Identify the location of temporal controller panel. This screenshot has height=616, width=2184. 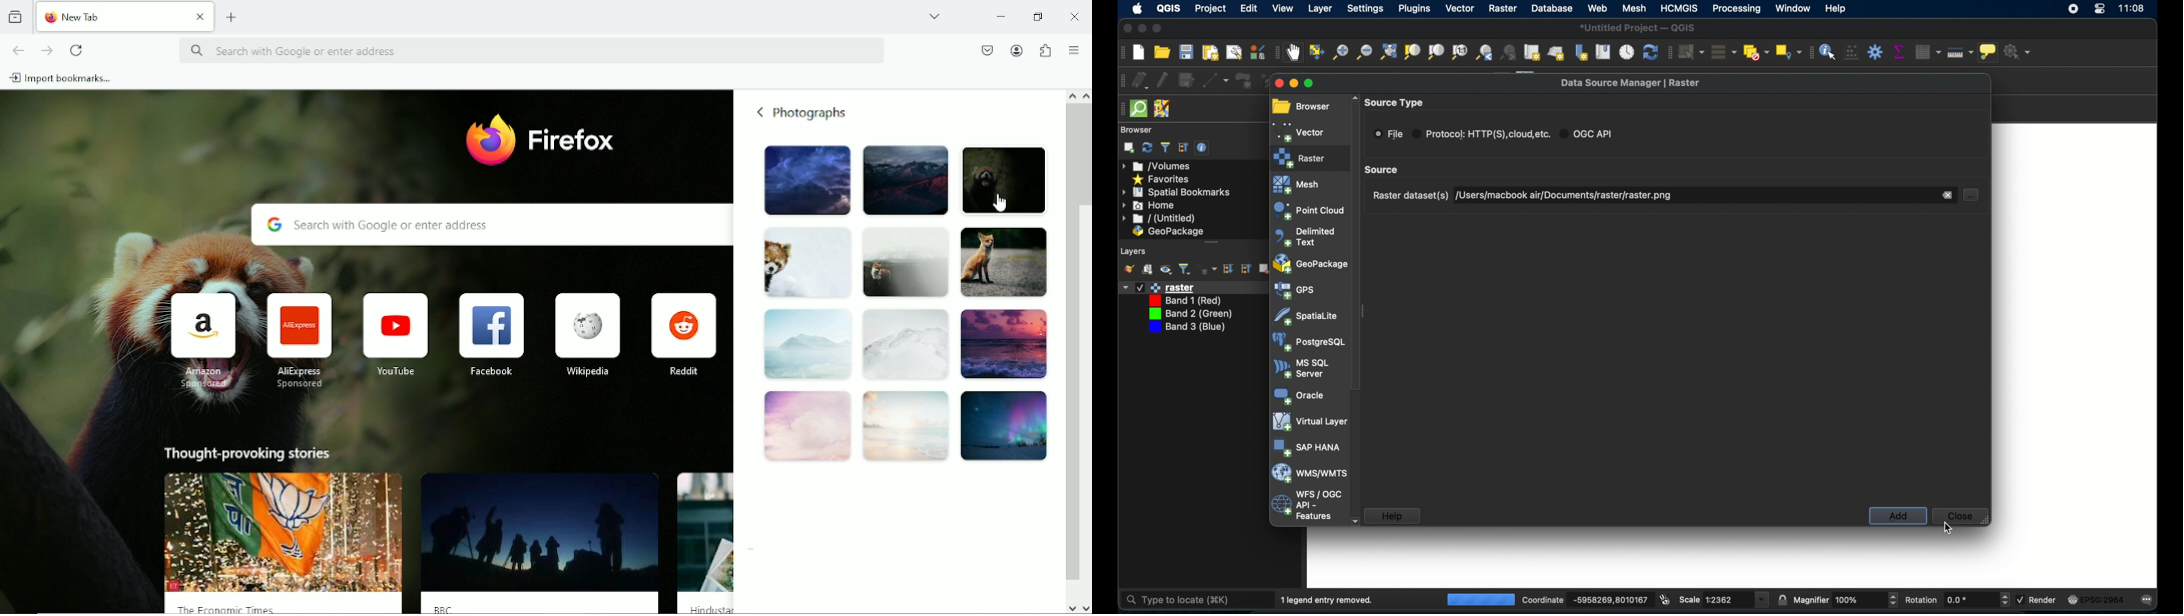
(1627, 52).